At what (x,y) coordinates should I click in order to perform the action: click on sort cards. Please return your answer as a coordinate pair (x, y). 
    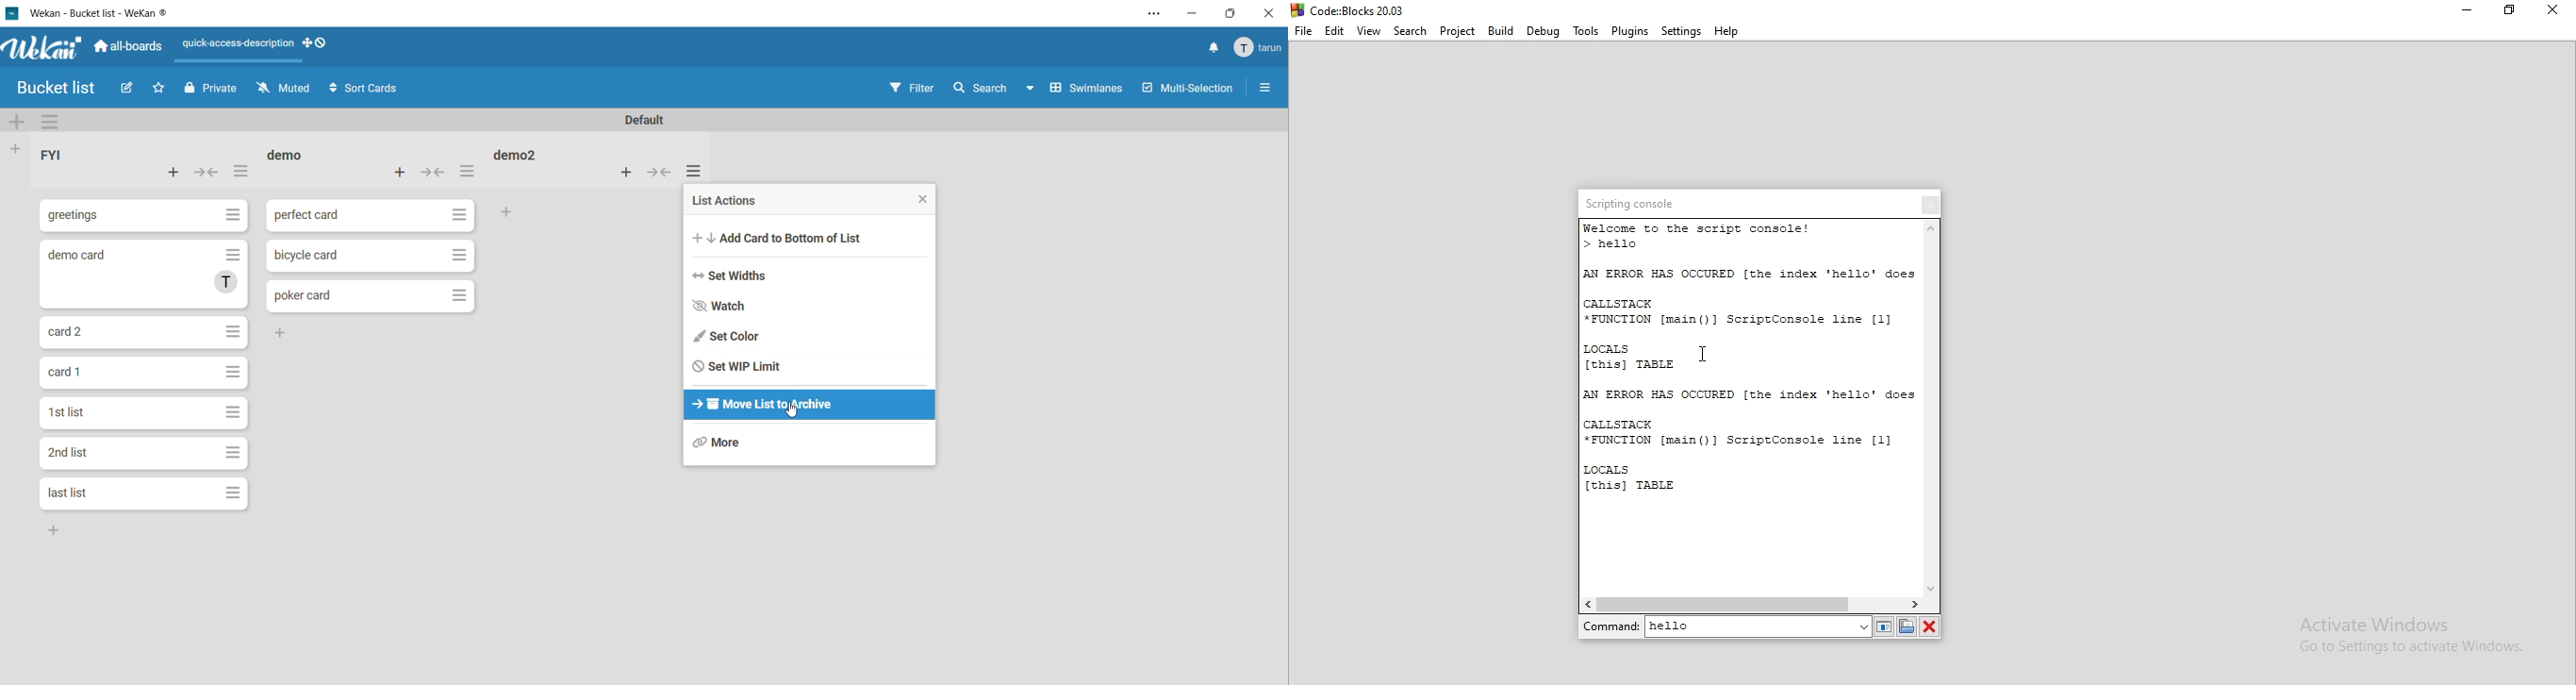
    Looking at the image, I should click on (367, 89).